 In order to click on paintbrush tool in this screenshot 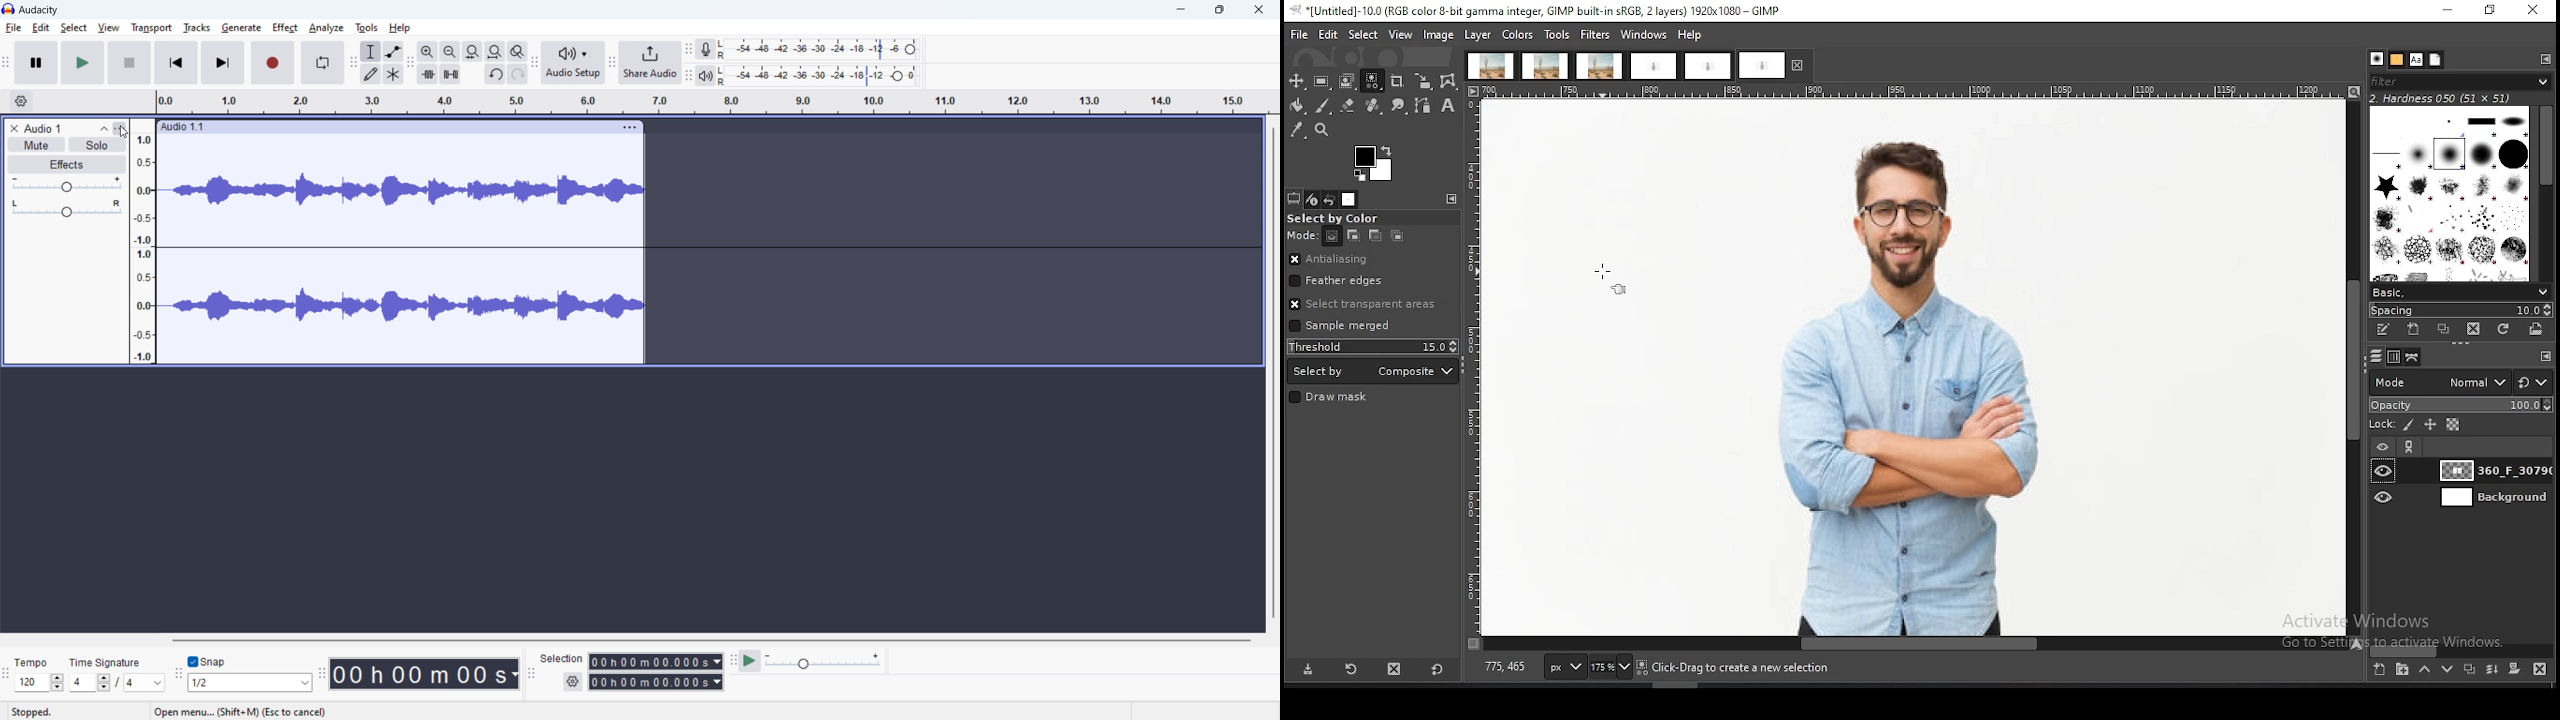, I will do `click(1323, 106)`.